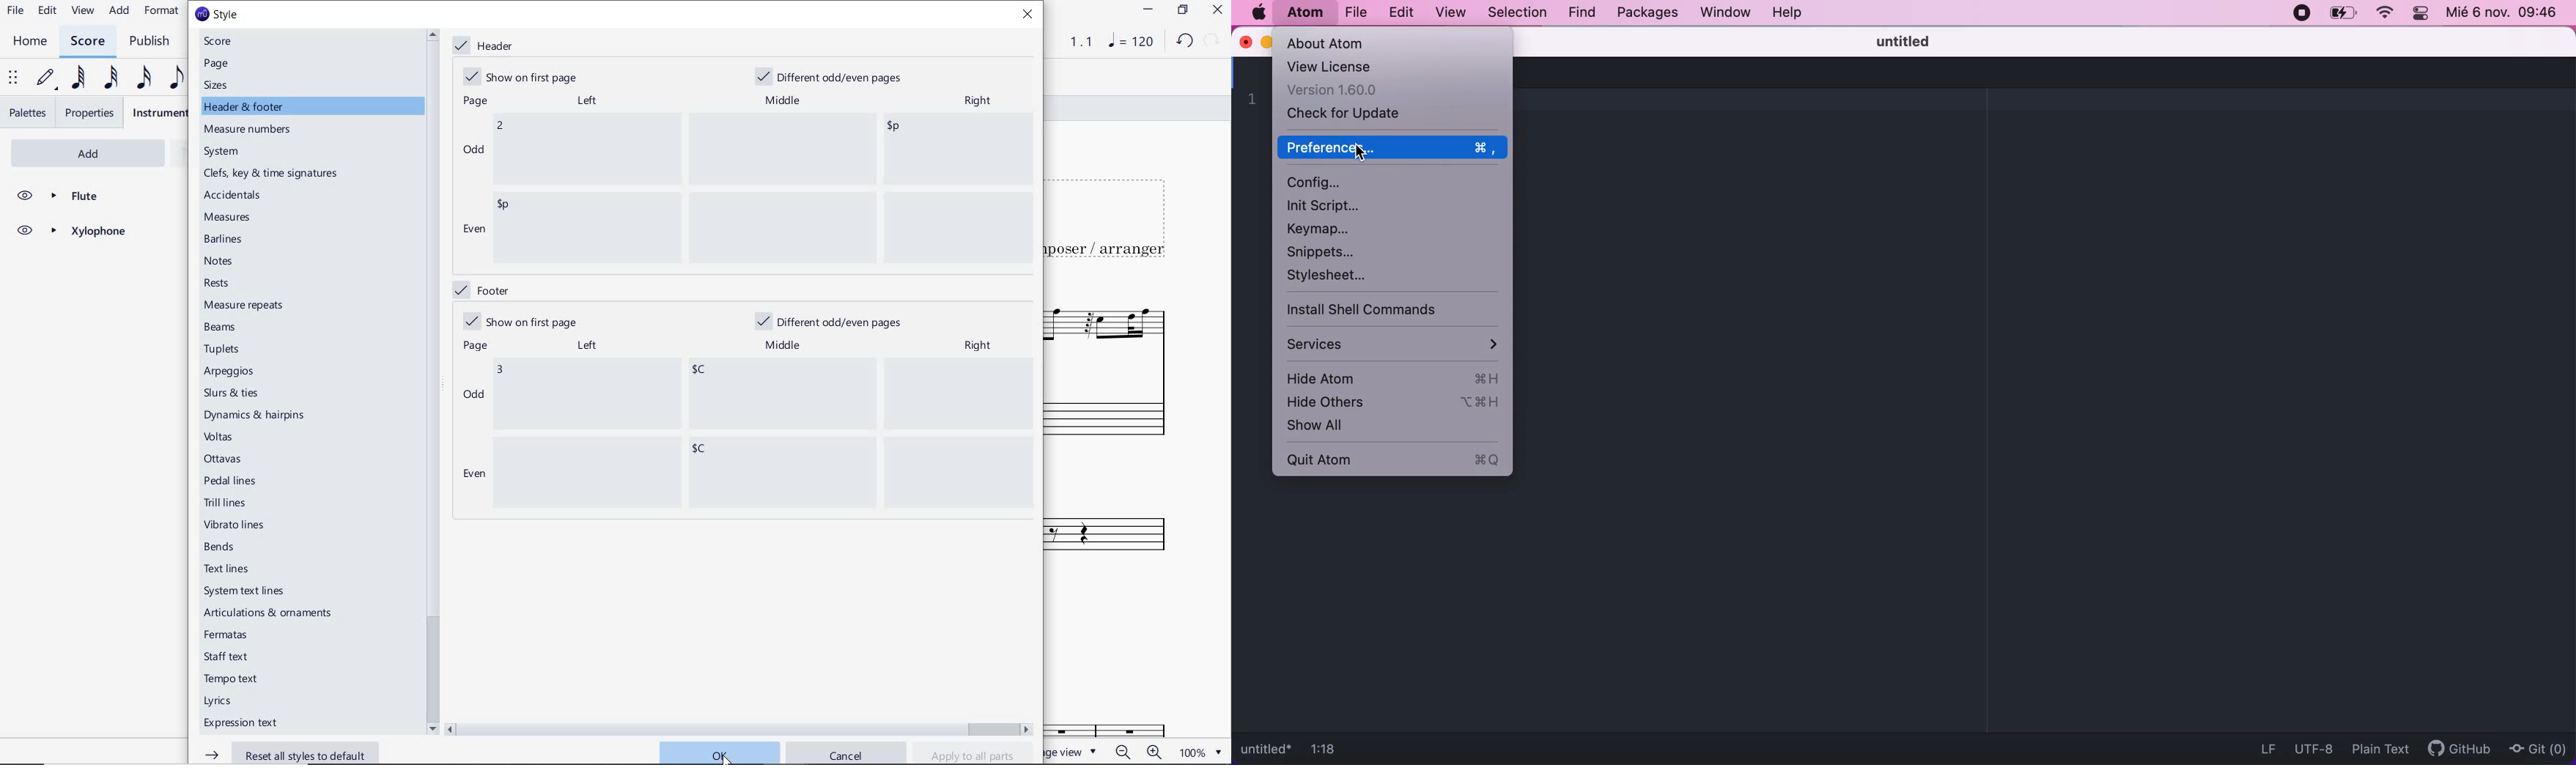  Describe the element at coordinates (761, 433) in the screenshot. I see `data entered "3"` at that location.